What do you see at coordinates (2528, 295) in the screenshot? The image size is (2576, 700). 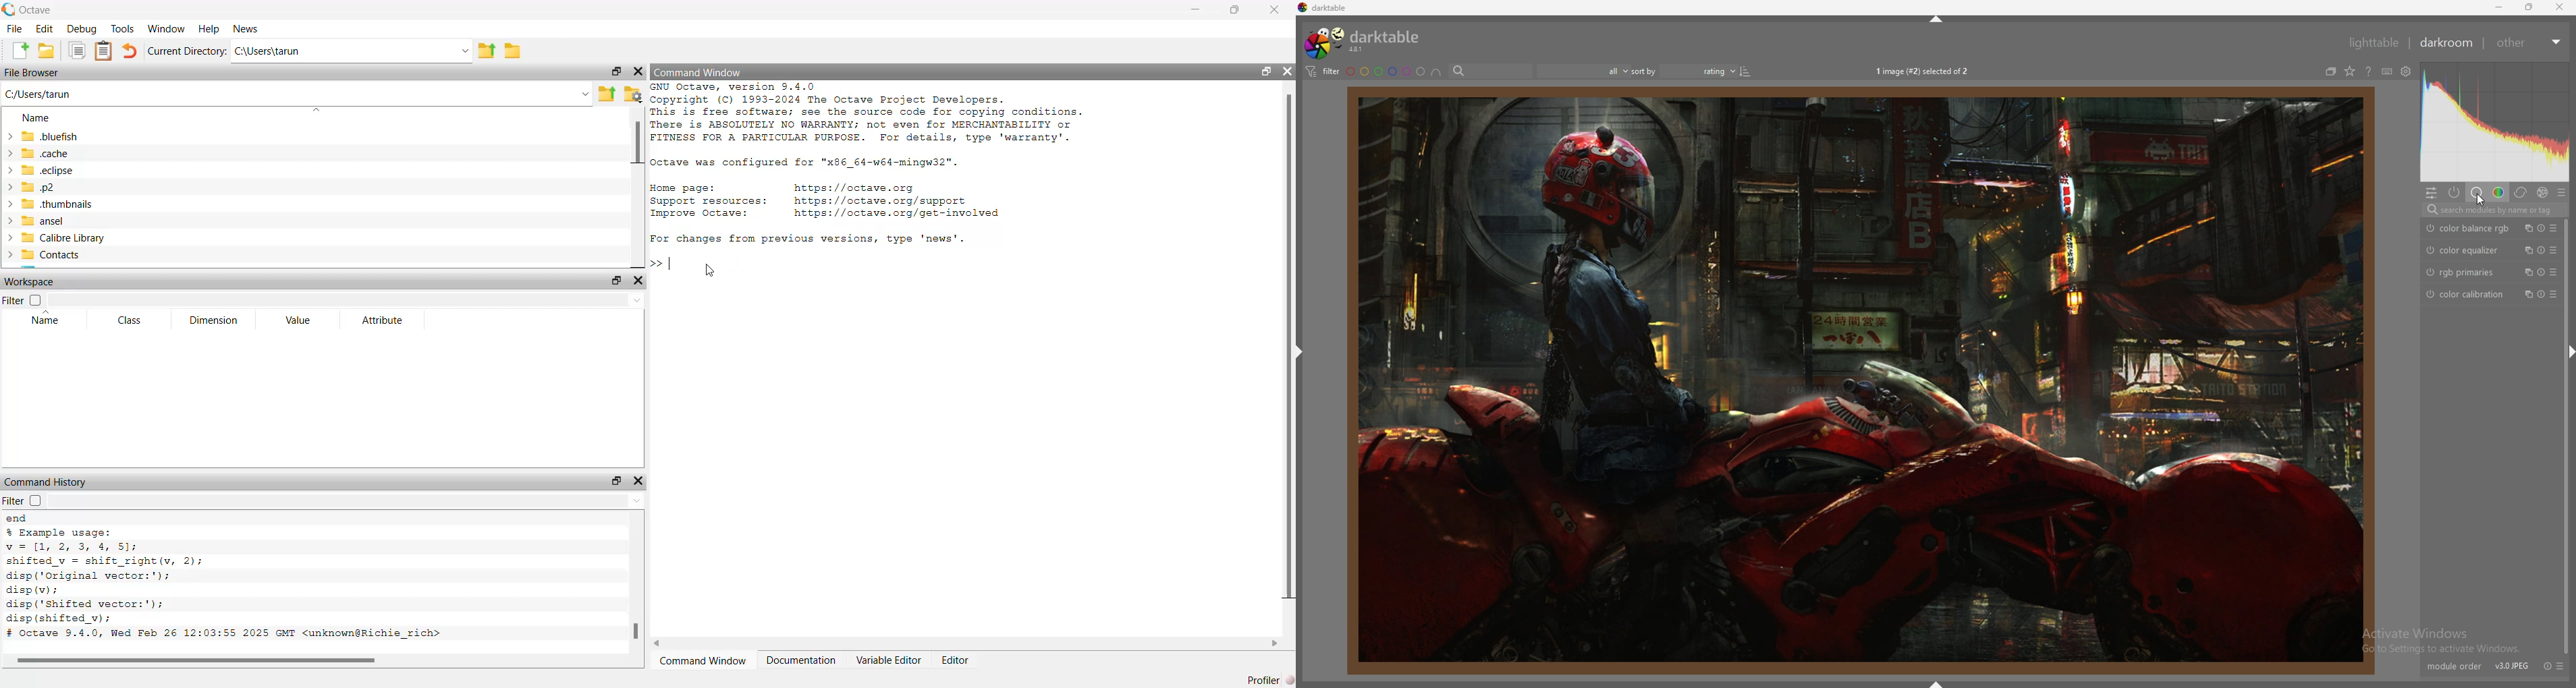 I see `multiple instances action` at bounding box center [2528, 295].